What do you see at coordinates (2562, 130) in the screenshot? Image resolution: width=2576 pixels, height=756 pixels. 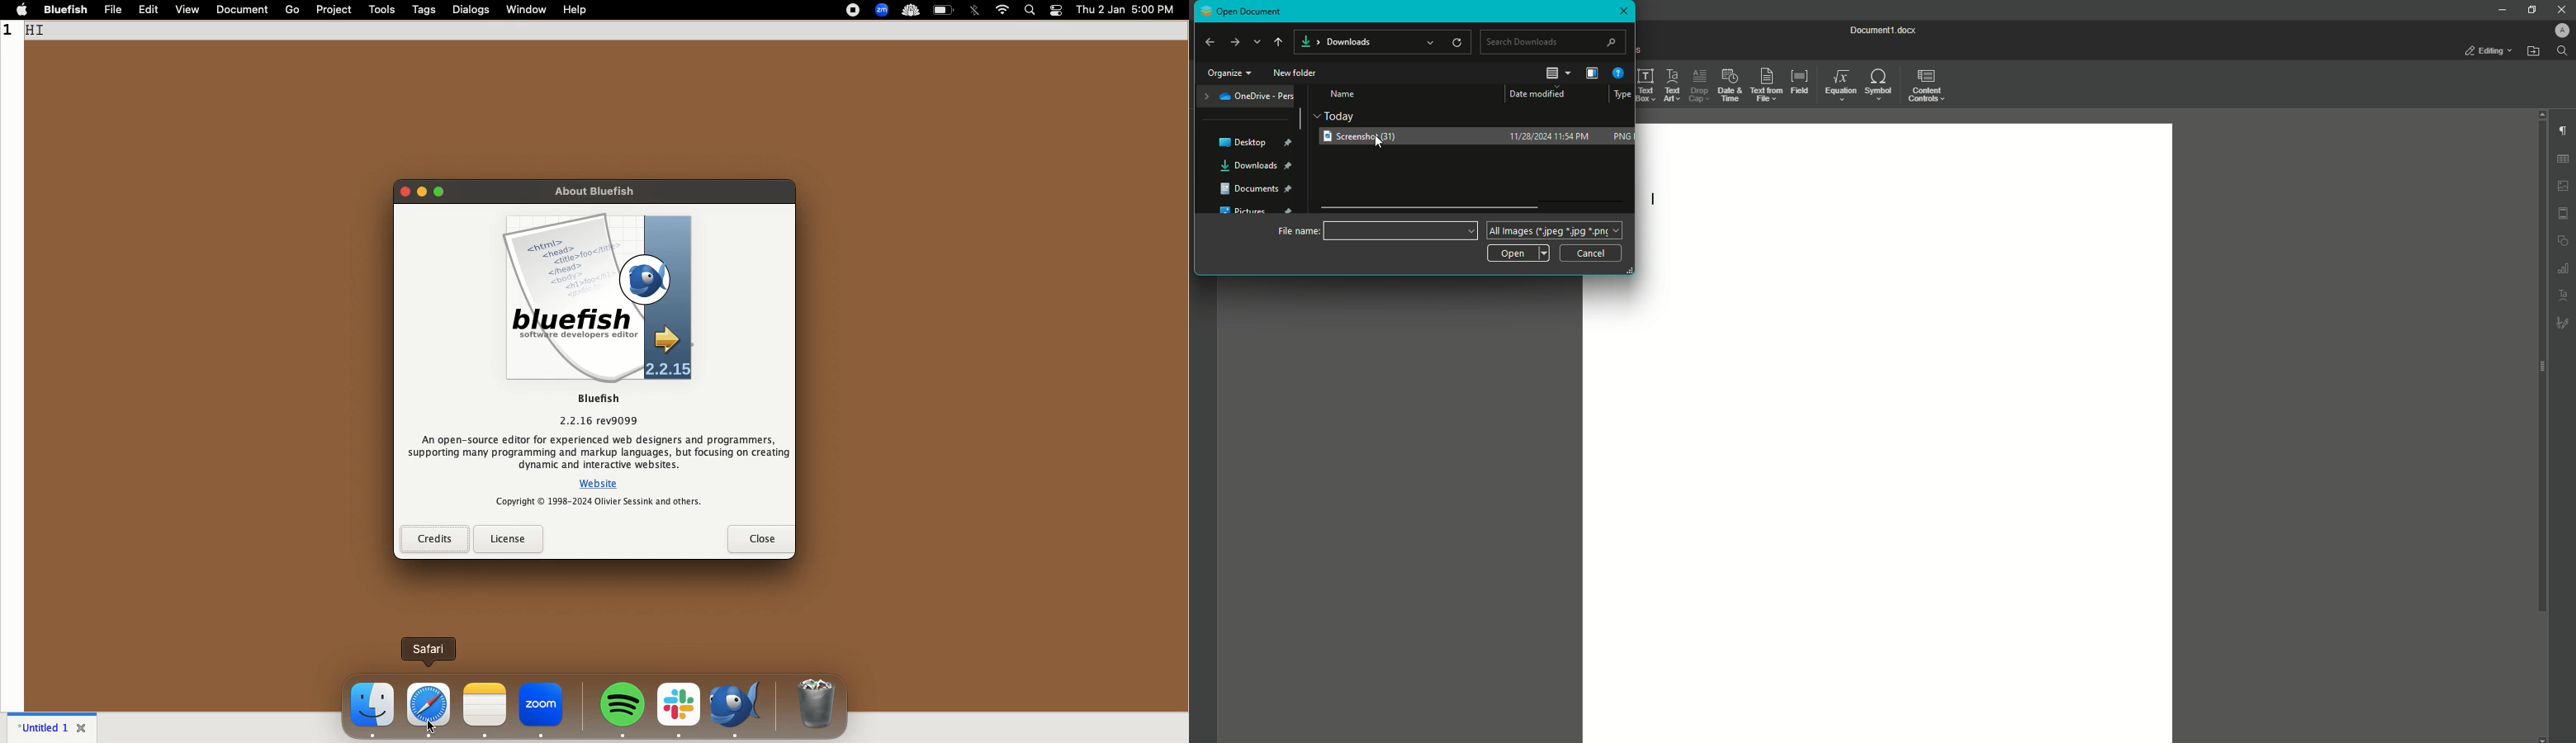 I see `Paragraph Settings` at bounding box center [2562, 130].